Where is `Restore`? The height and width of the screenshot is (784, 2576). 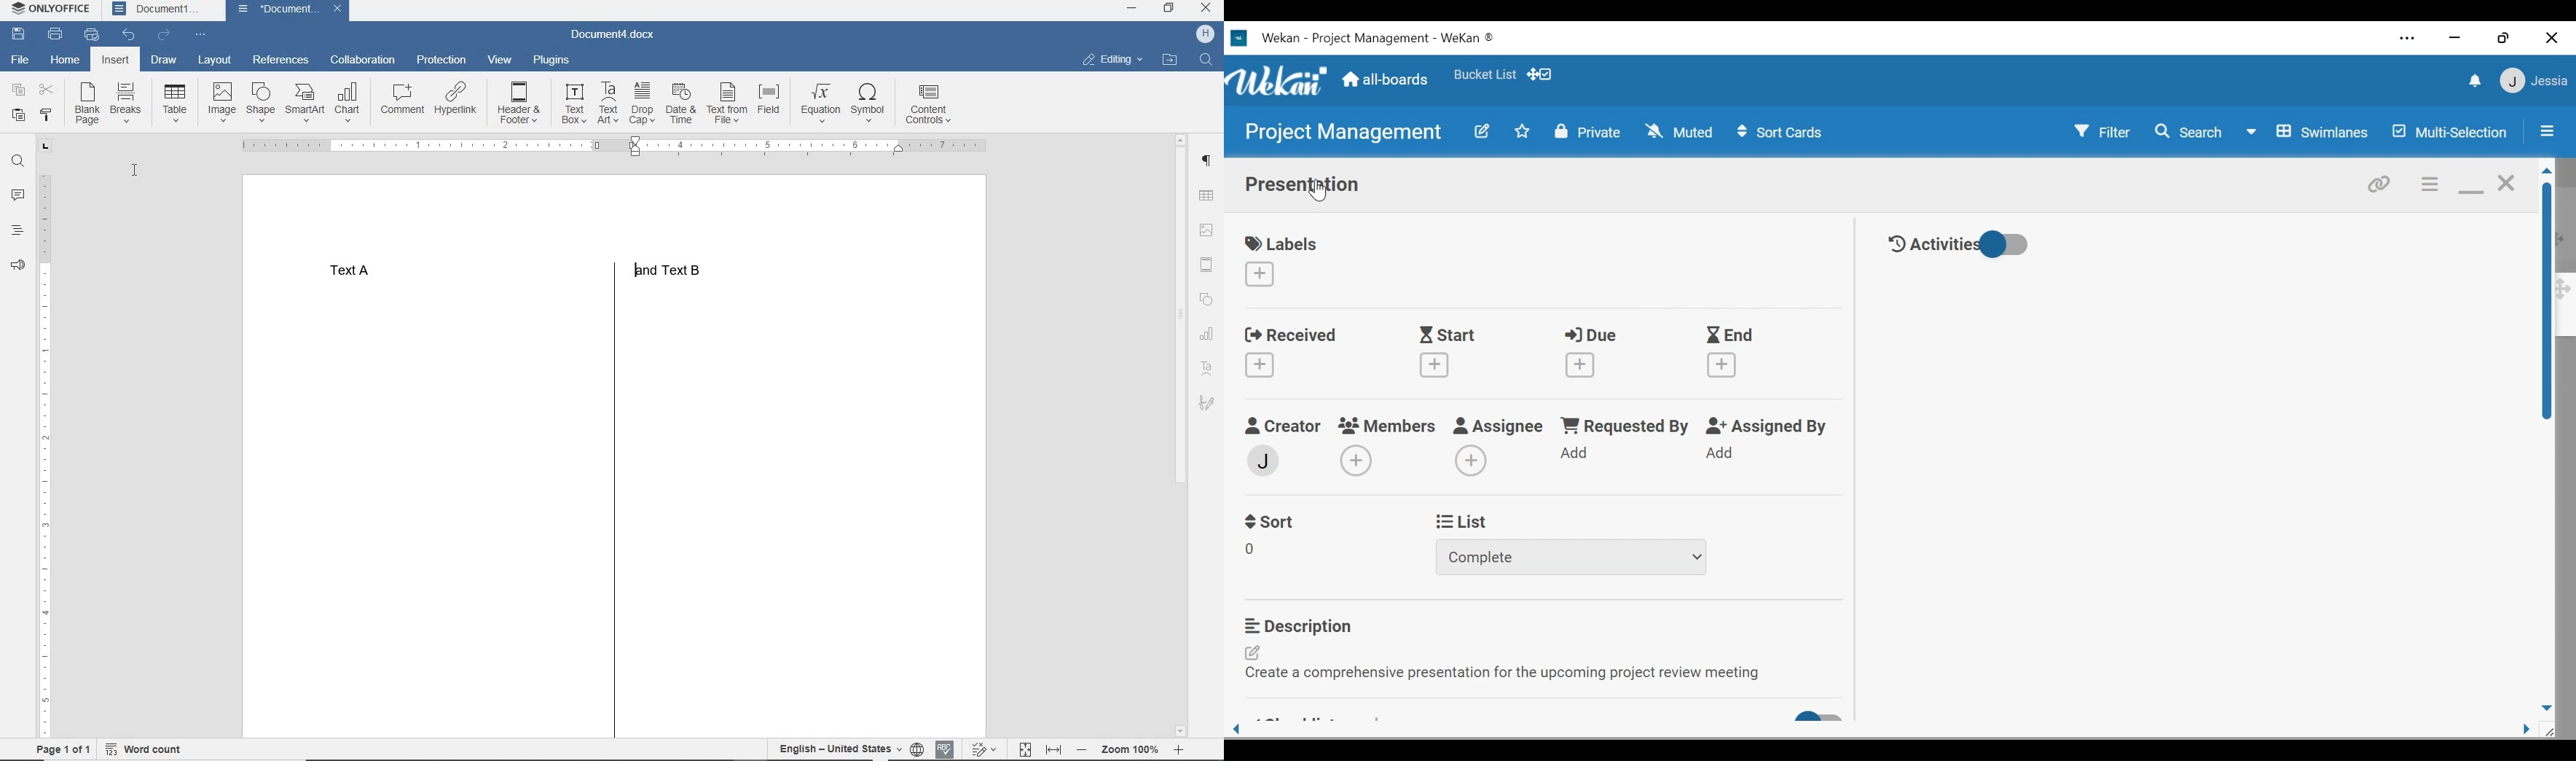 Restore is located at coordinates (2502, 39).